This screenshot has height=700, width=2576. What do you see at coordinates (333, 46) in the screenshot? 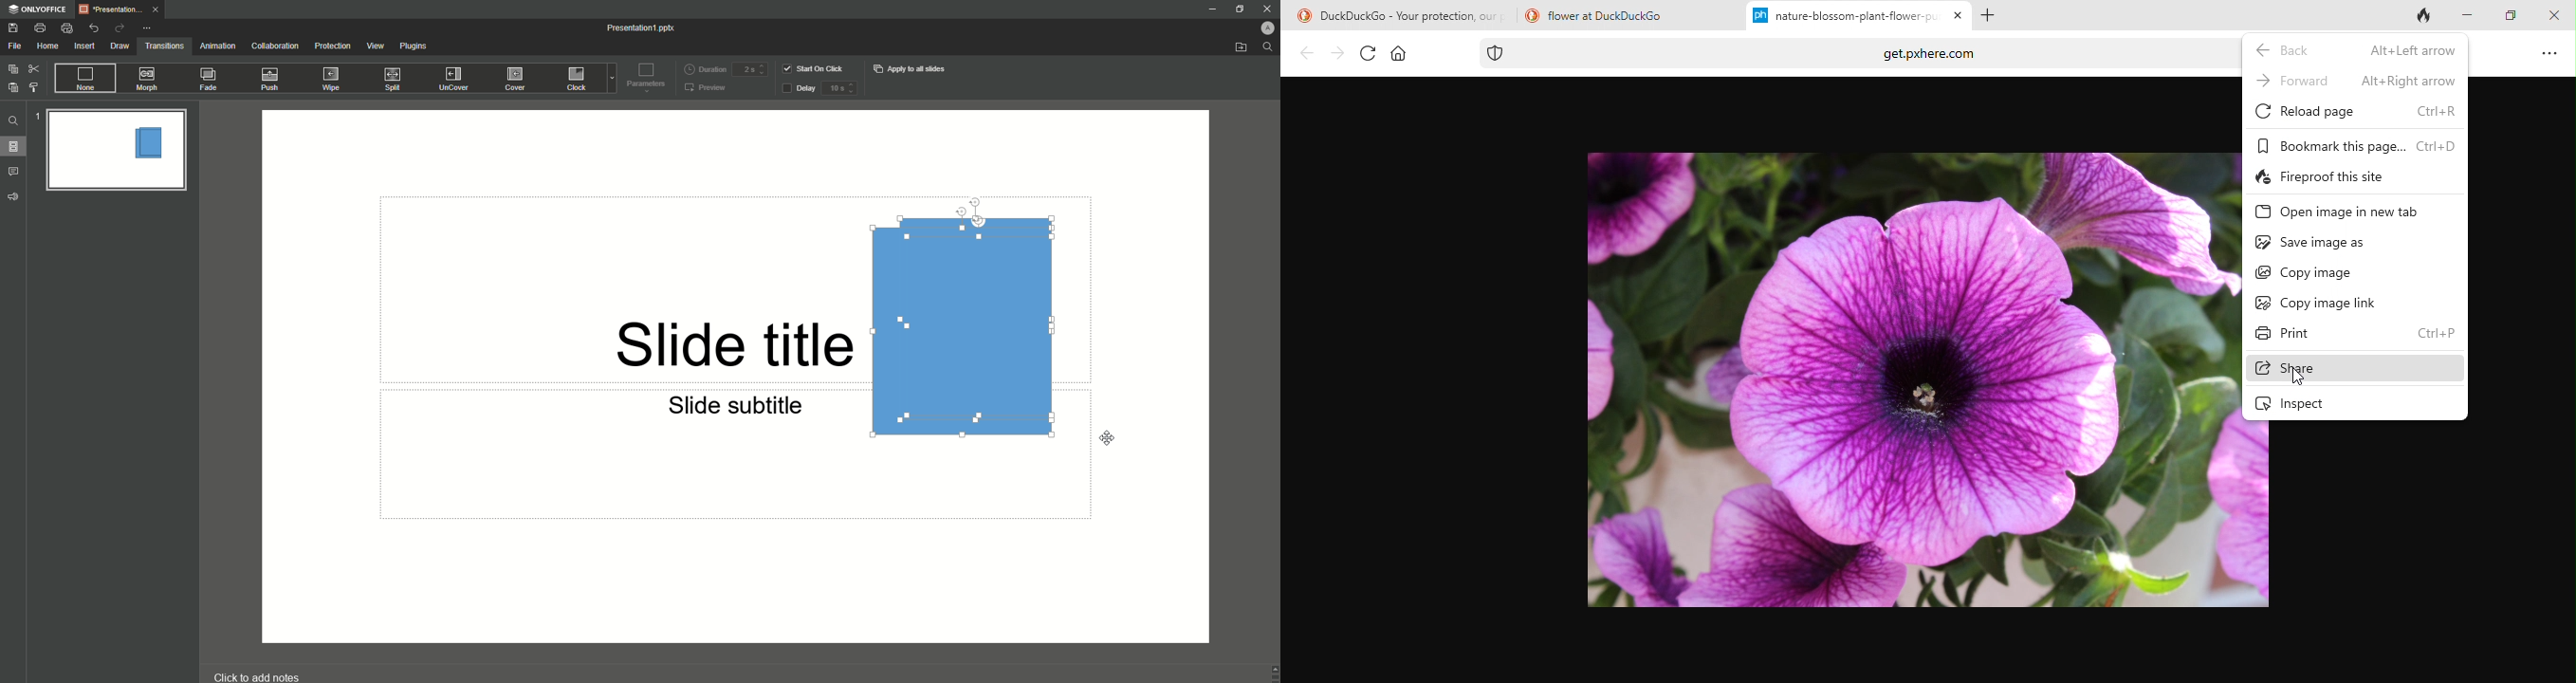
I see `Protection` at bounding box center [333, 46].